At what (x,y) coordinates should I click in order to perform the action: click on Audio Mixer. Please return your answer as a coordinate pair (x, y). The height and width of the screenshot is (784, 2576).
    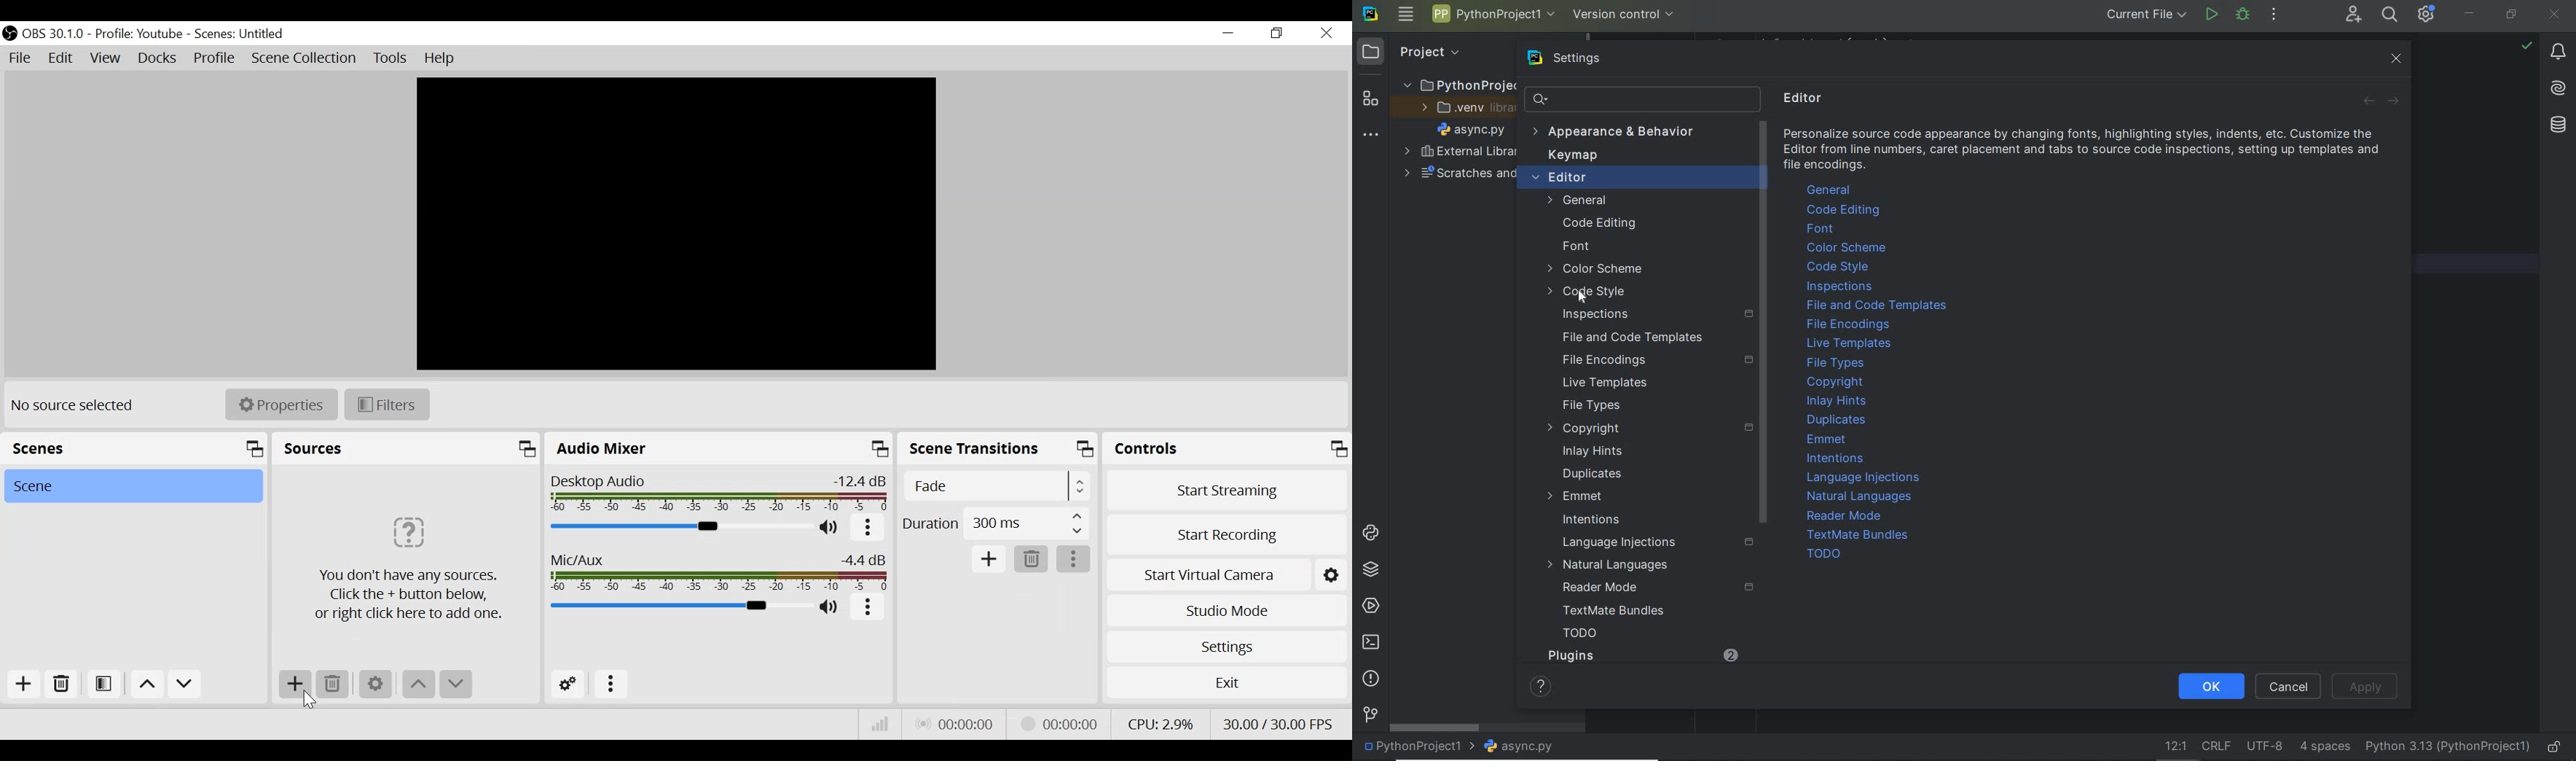
    Looking at the image, I should click on (720, 451).